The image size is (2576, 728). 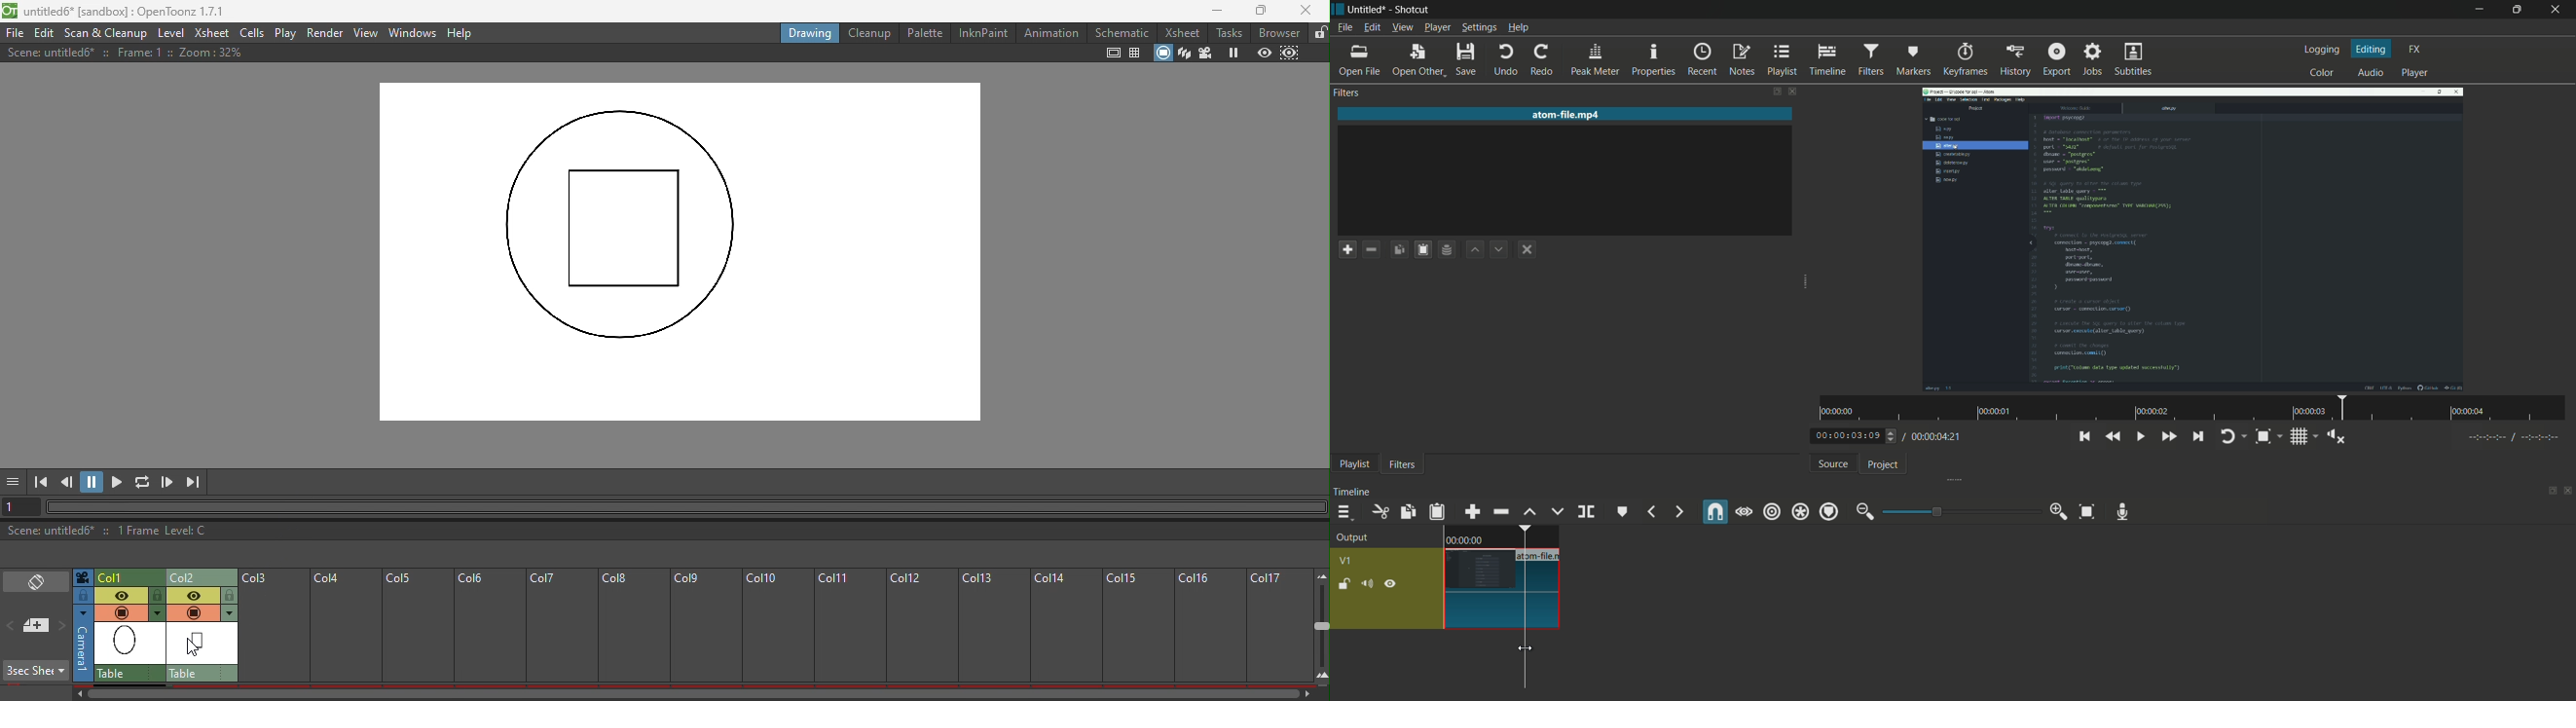 What do you see at coordinates (2415, 50) in the screenshot?
I see `fx` at bounding box center [2415, 50].